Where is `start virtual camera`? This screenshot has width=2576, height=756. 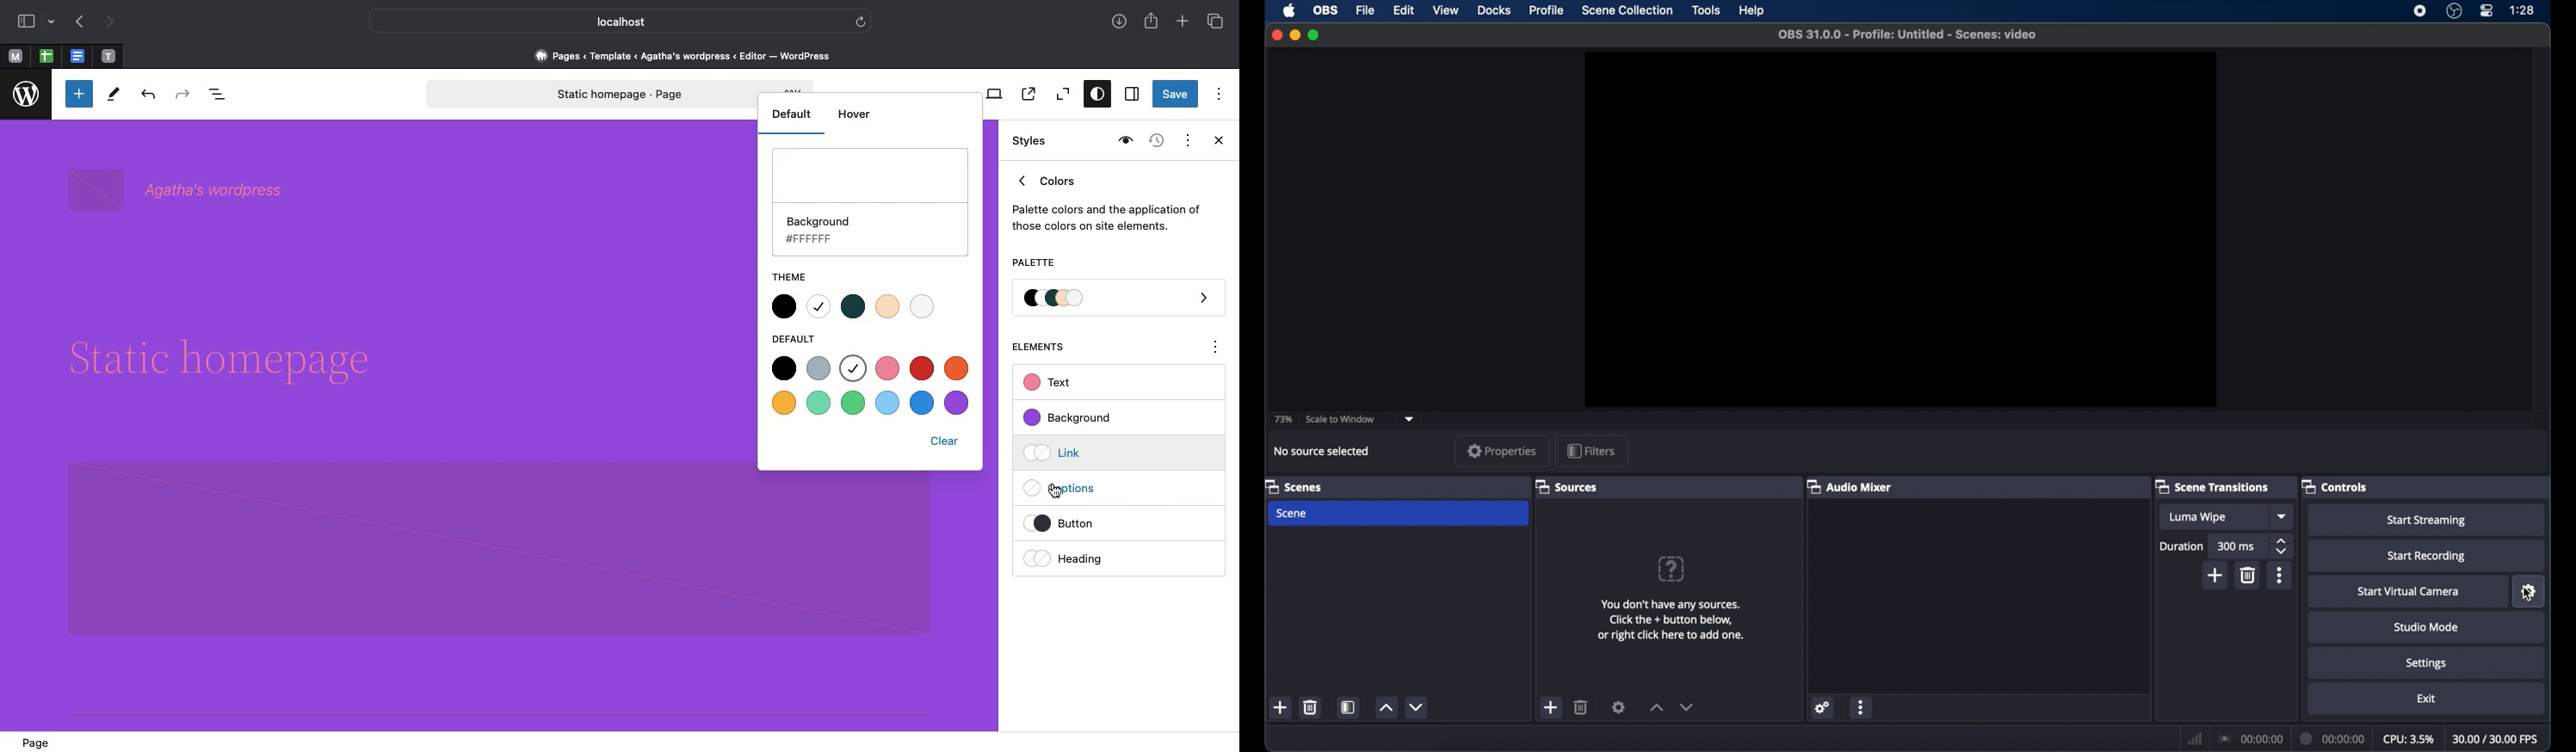
start virtual camera is located at coordinates (2409, 592).